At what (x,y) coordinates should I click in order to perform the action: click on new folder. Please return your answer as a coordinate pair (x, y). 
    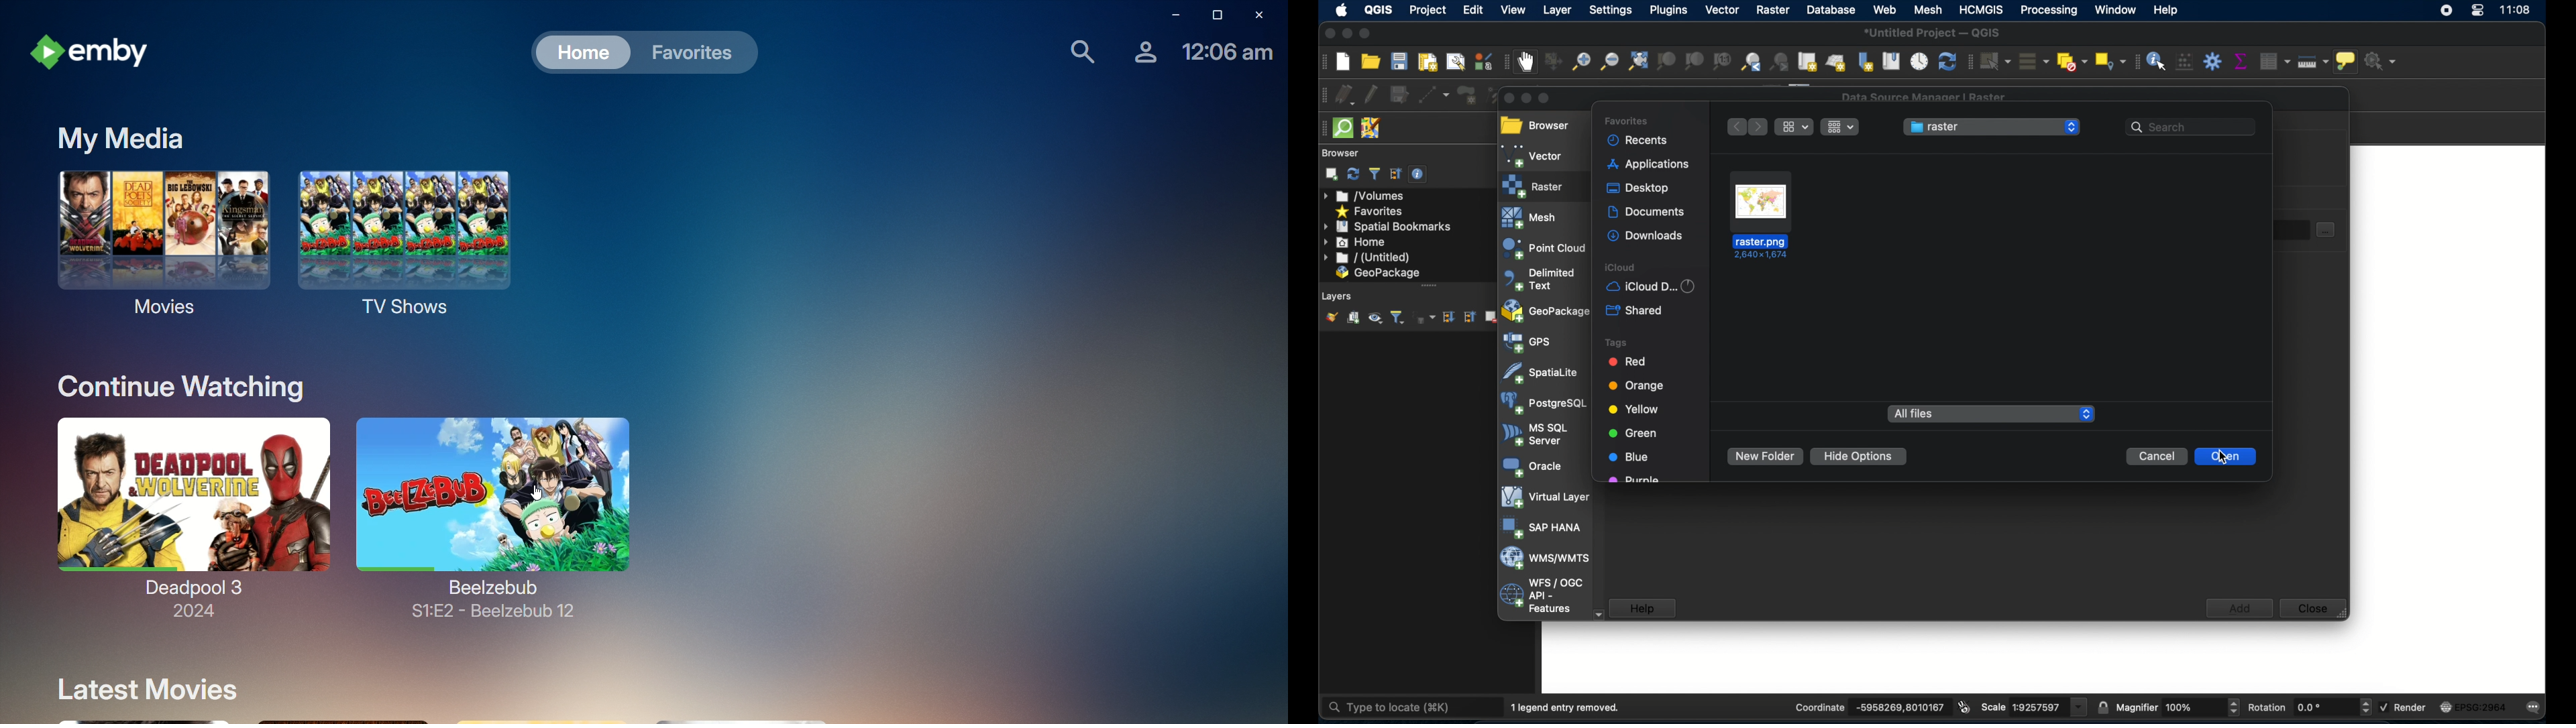
    Looking at the image, I should click on (1762, 455).